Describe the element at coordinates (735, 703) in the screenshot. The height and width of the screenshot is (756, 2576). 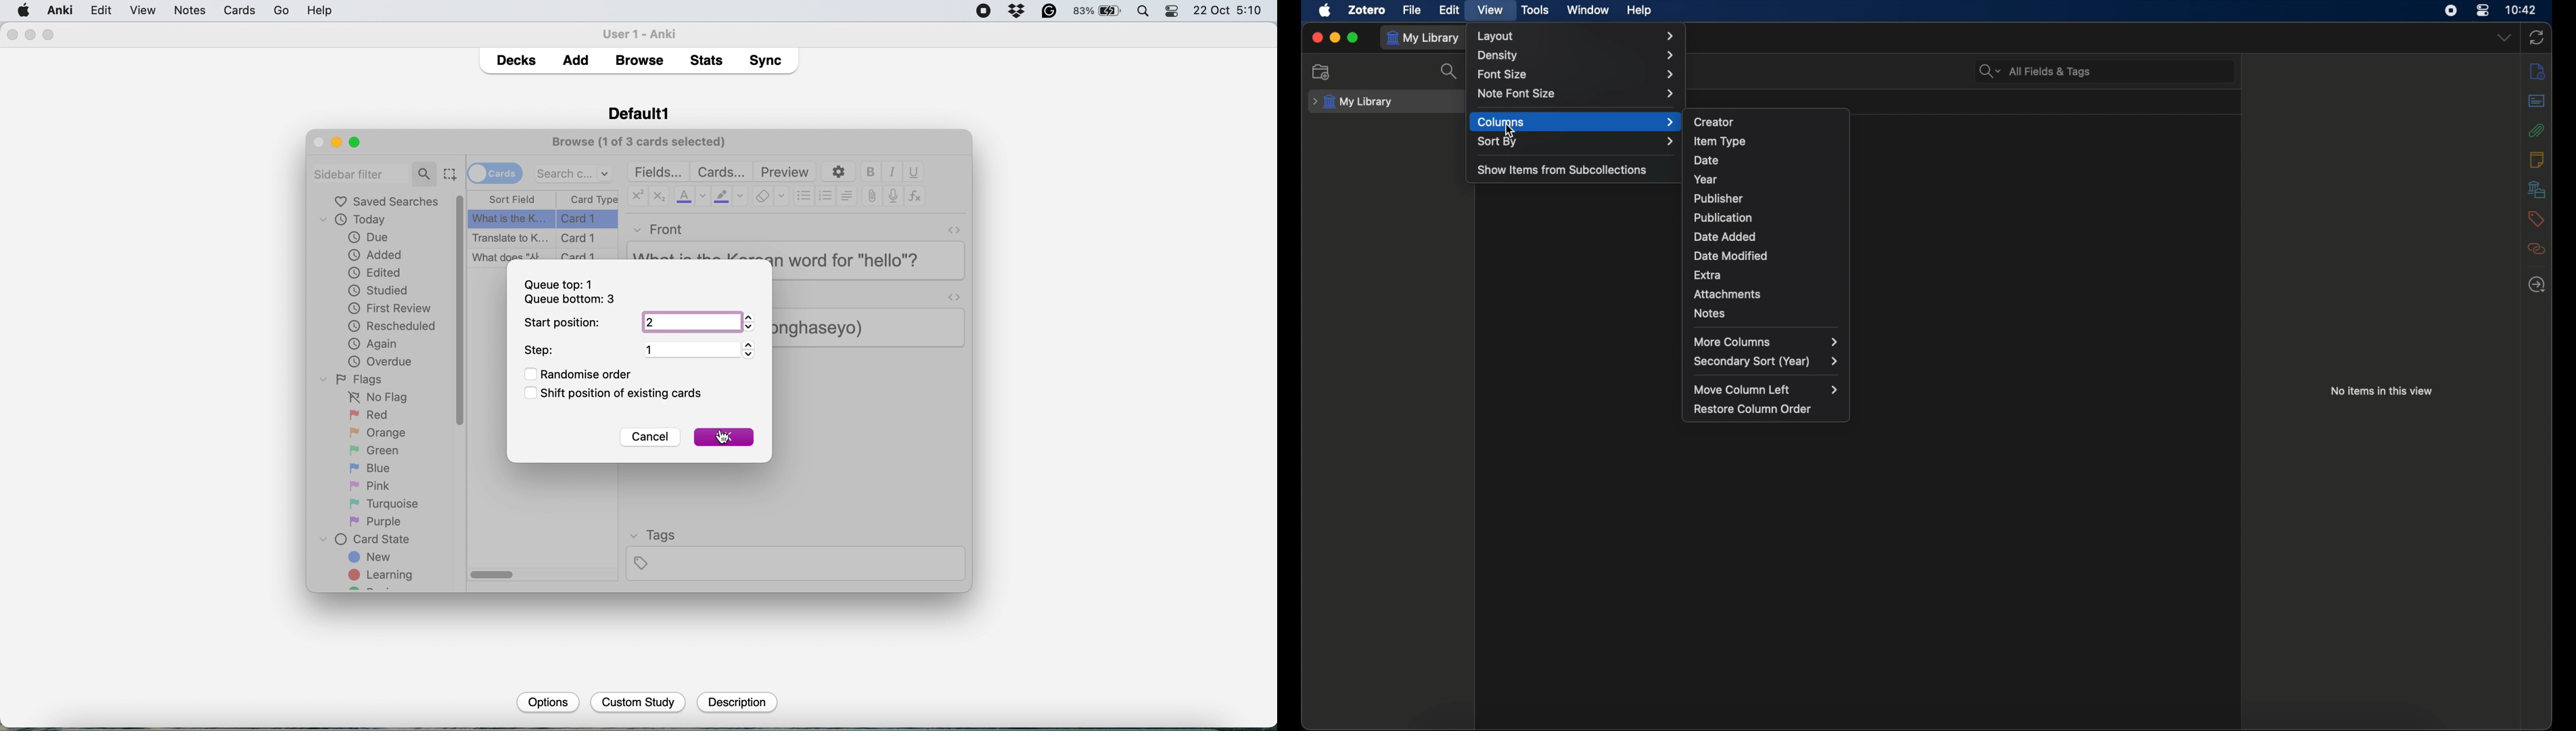
I see `Description` at that location.